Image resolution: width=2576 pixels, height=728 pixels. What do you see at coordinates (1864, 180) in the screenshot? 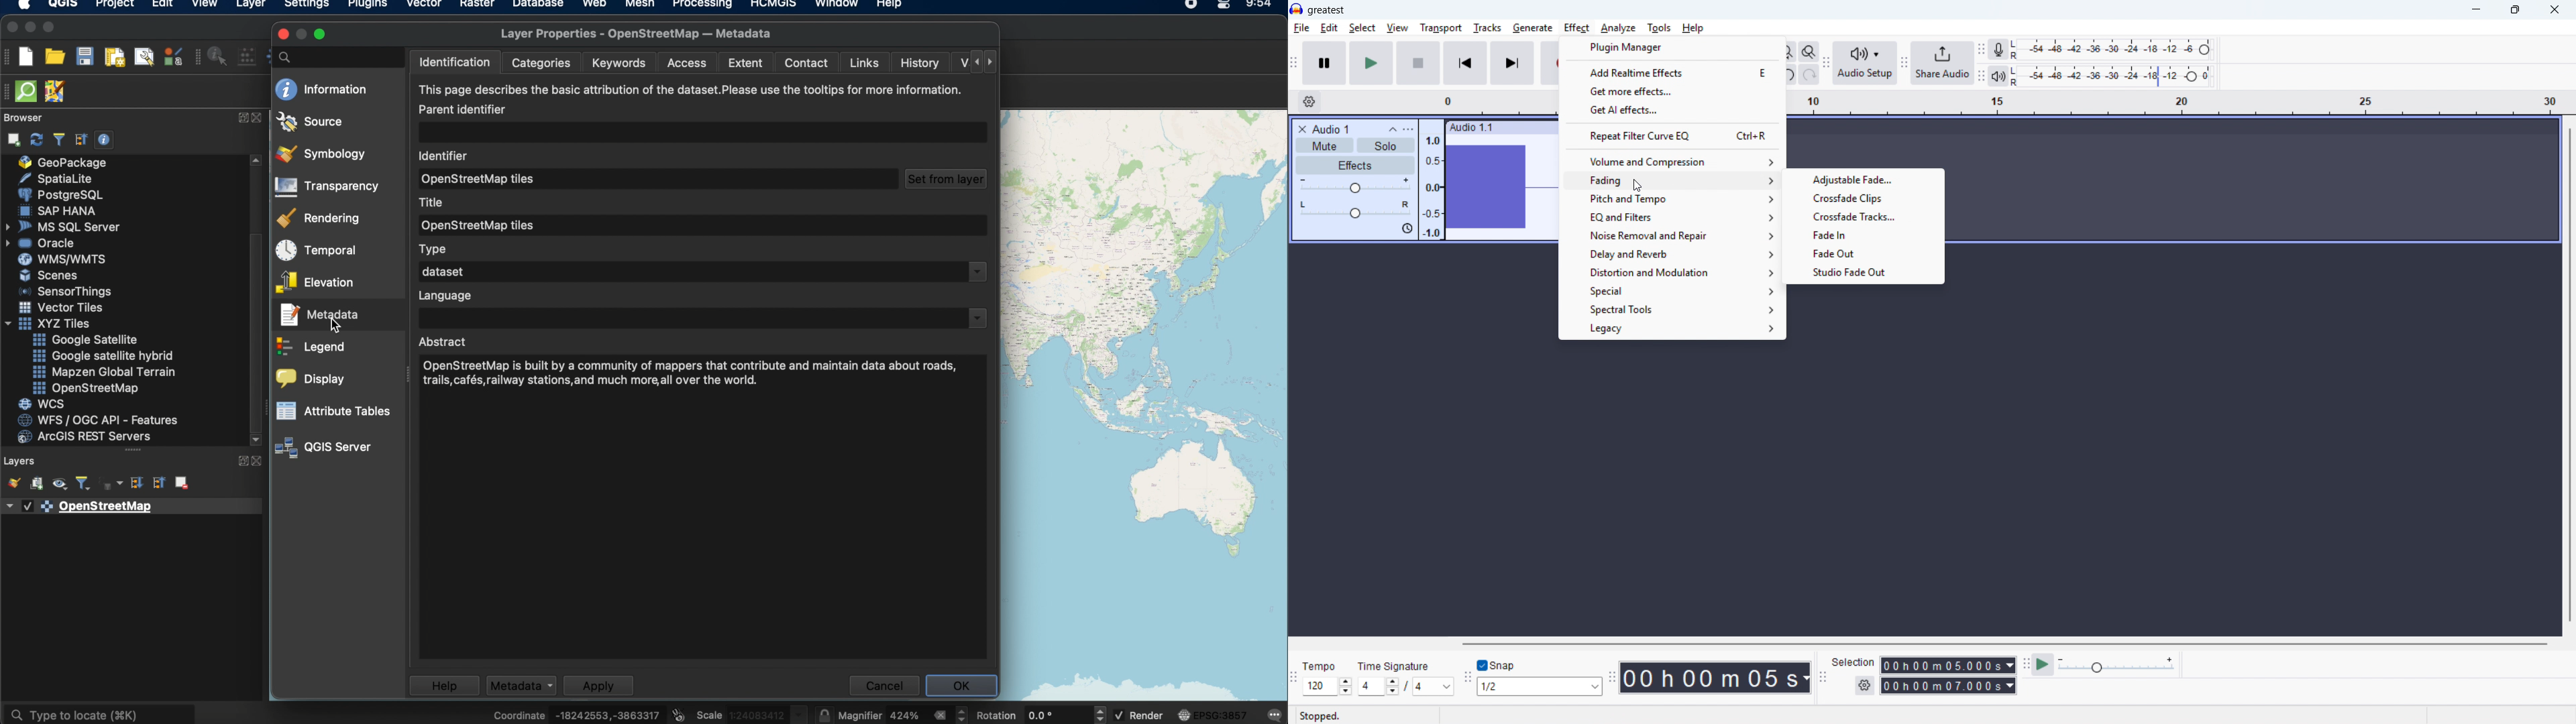
I see `Adjustable fade ` at bounding box center [1864, 180].